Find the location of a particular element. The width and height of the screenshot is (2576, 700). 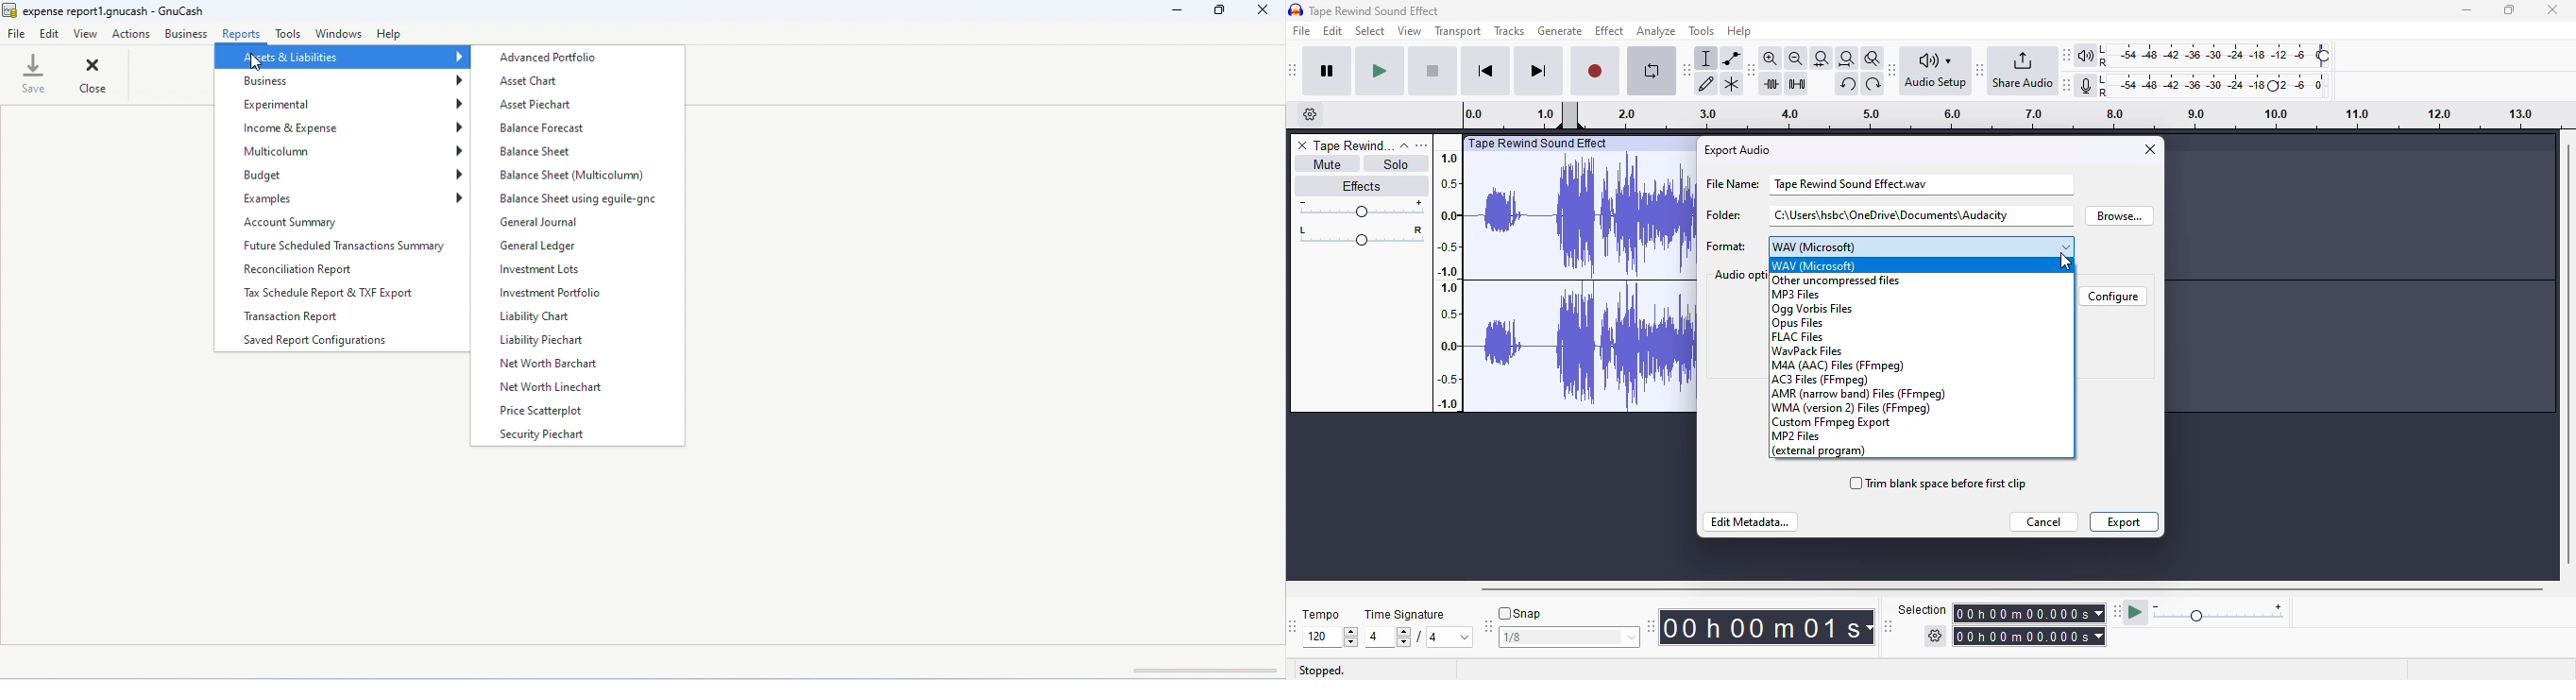

edit metadata is located at coordinates (1751, 522).